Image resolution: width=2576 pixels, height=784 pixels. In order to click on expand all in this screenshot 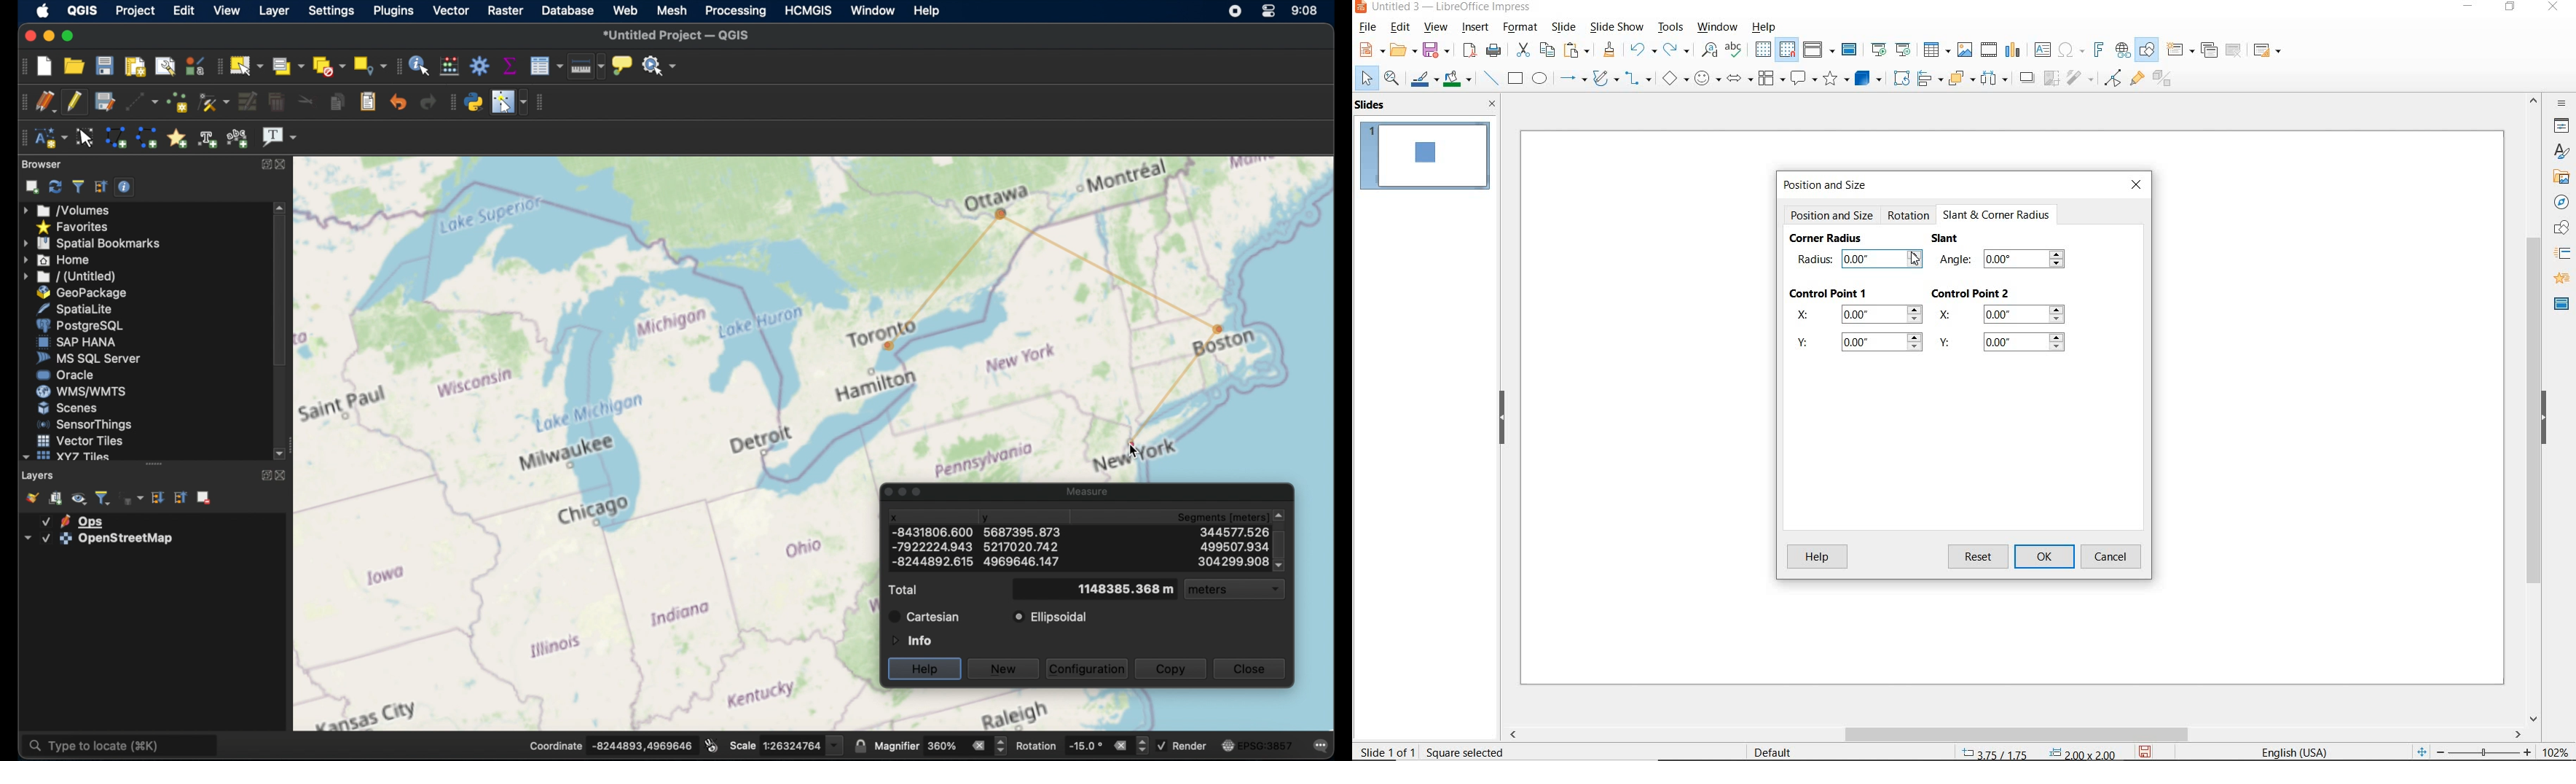, I will do `click(158, 497)`.